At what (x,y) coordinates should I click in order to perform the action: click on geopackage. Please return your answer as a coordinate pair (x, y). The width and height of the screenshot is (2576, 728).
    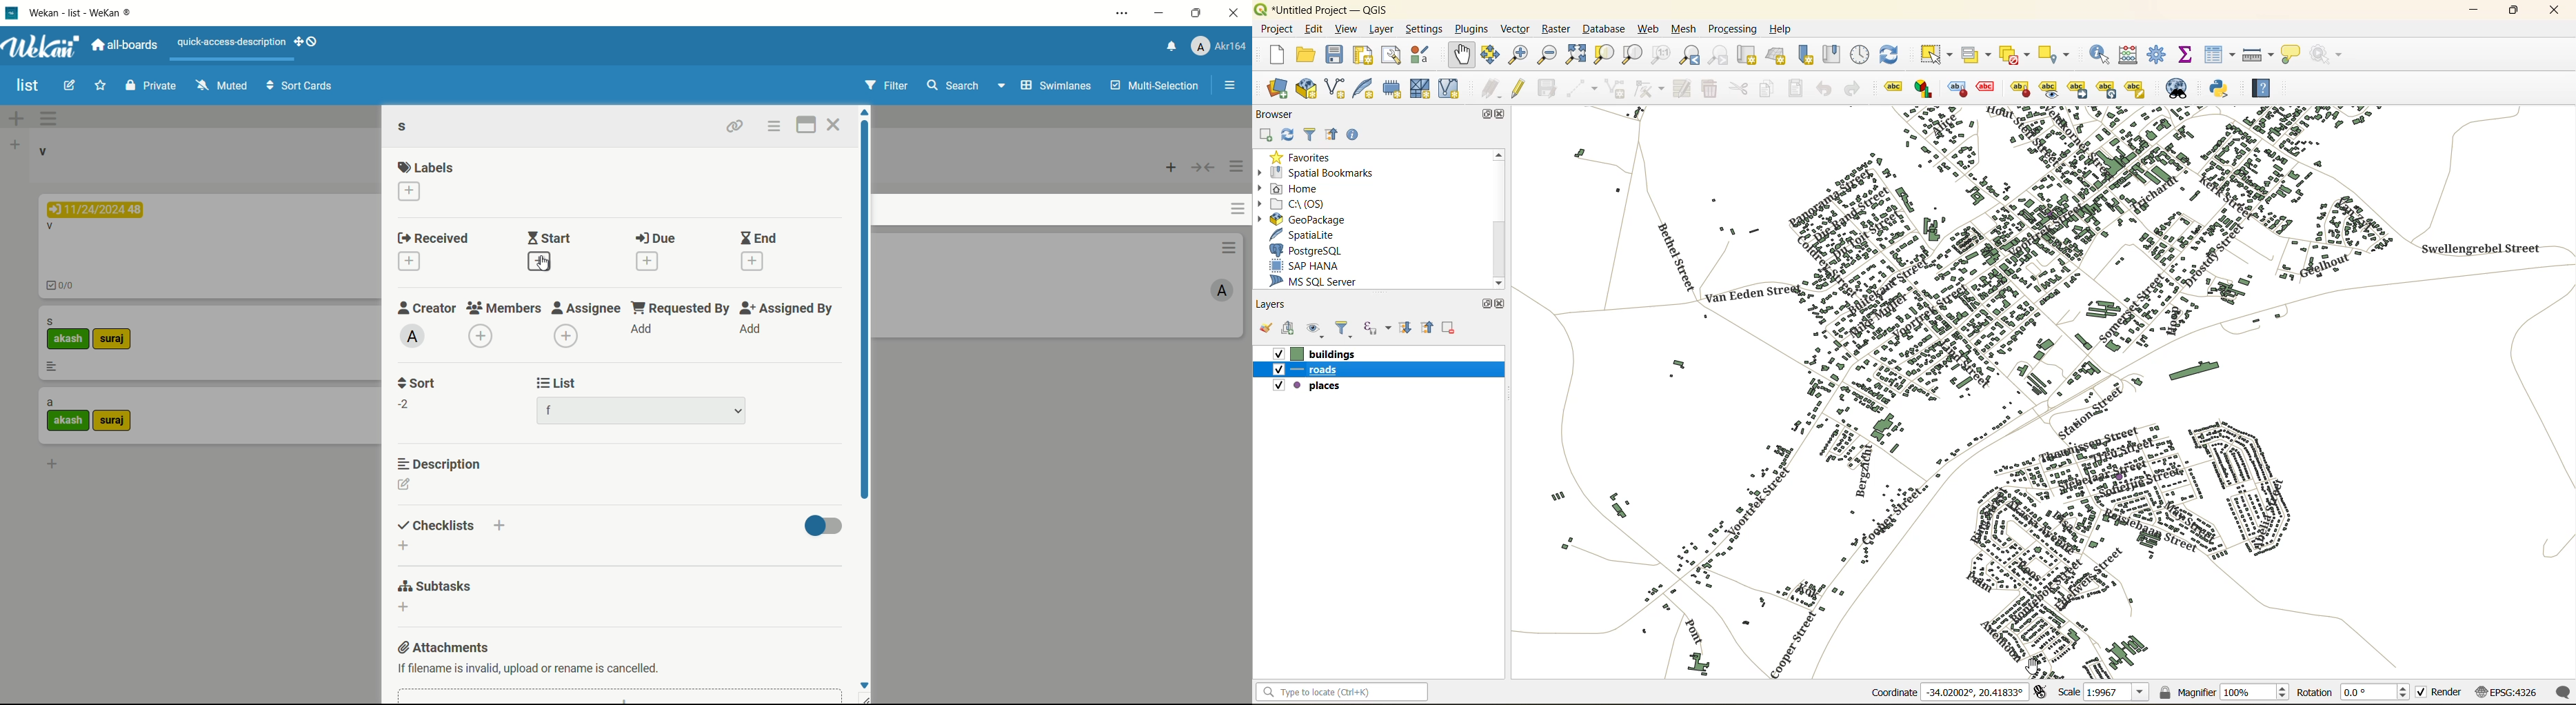
    Looking at the image, I should click on (1309, 221).